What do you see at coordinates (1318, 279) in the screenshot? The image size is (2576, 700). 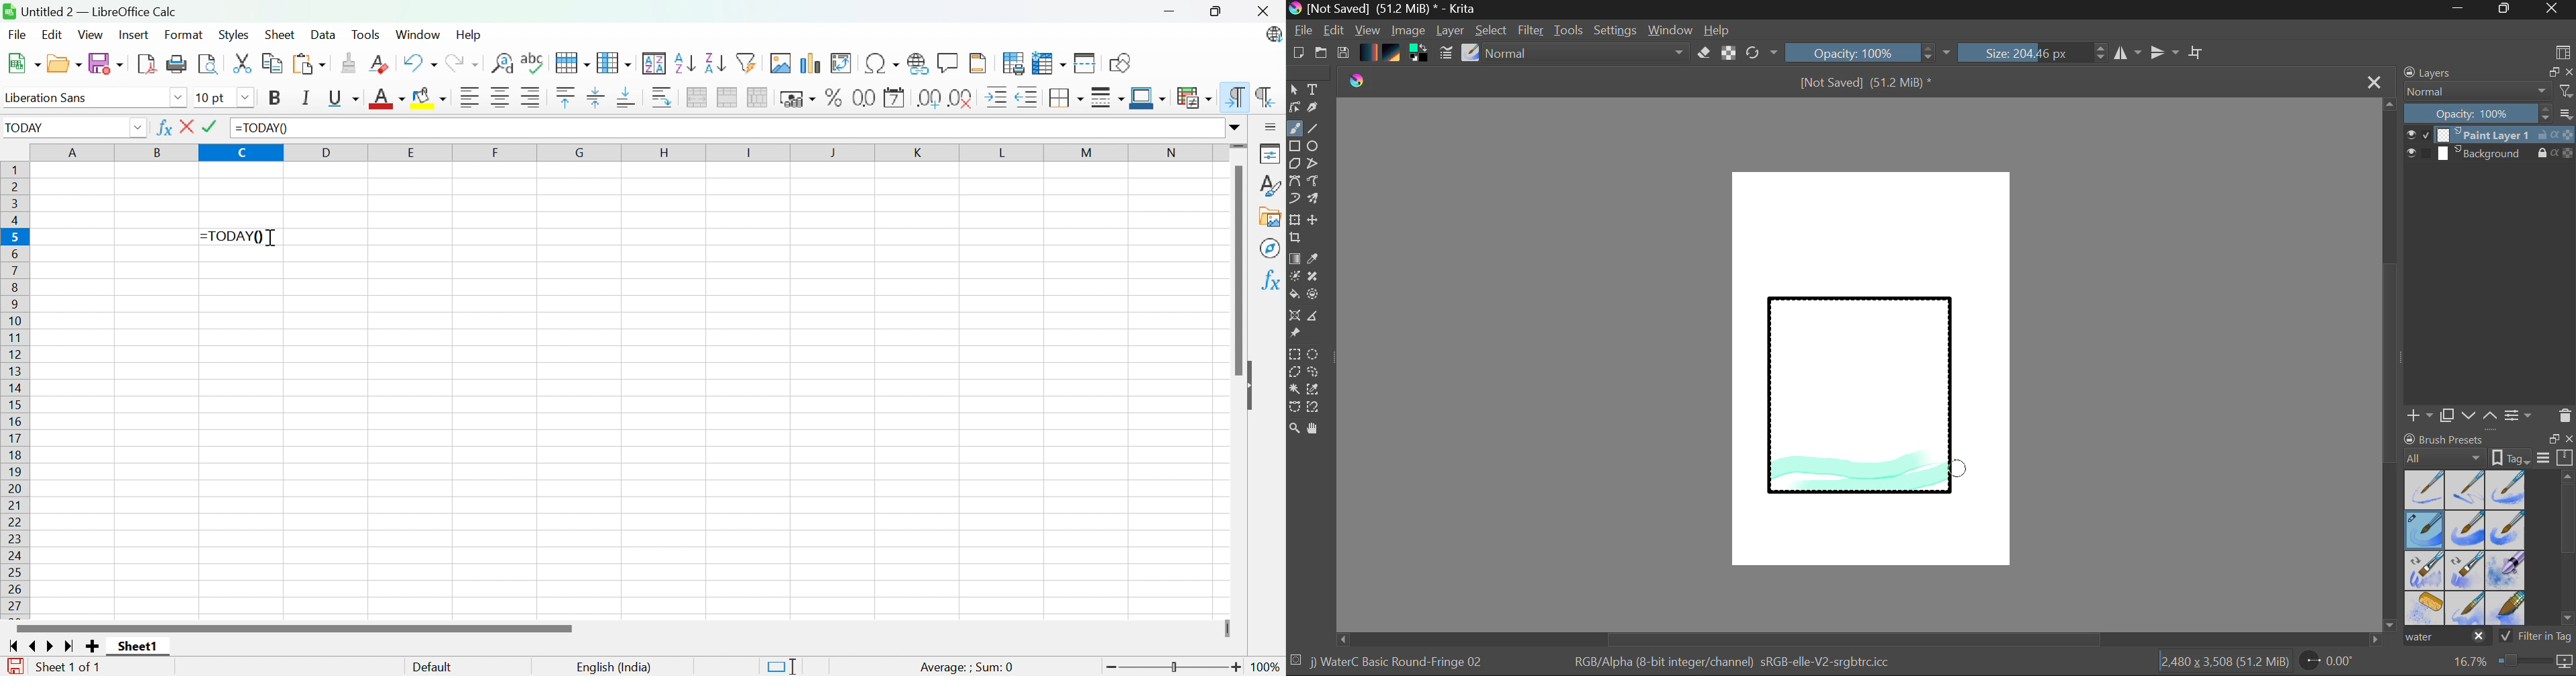 I see `Smart Patch Tool` at bounding box center [1318, 279].